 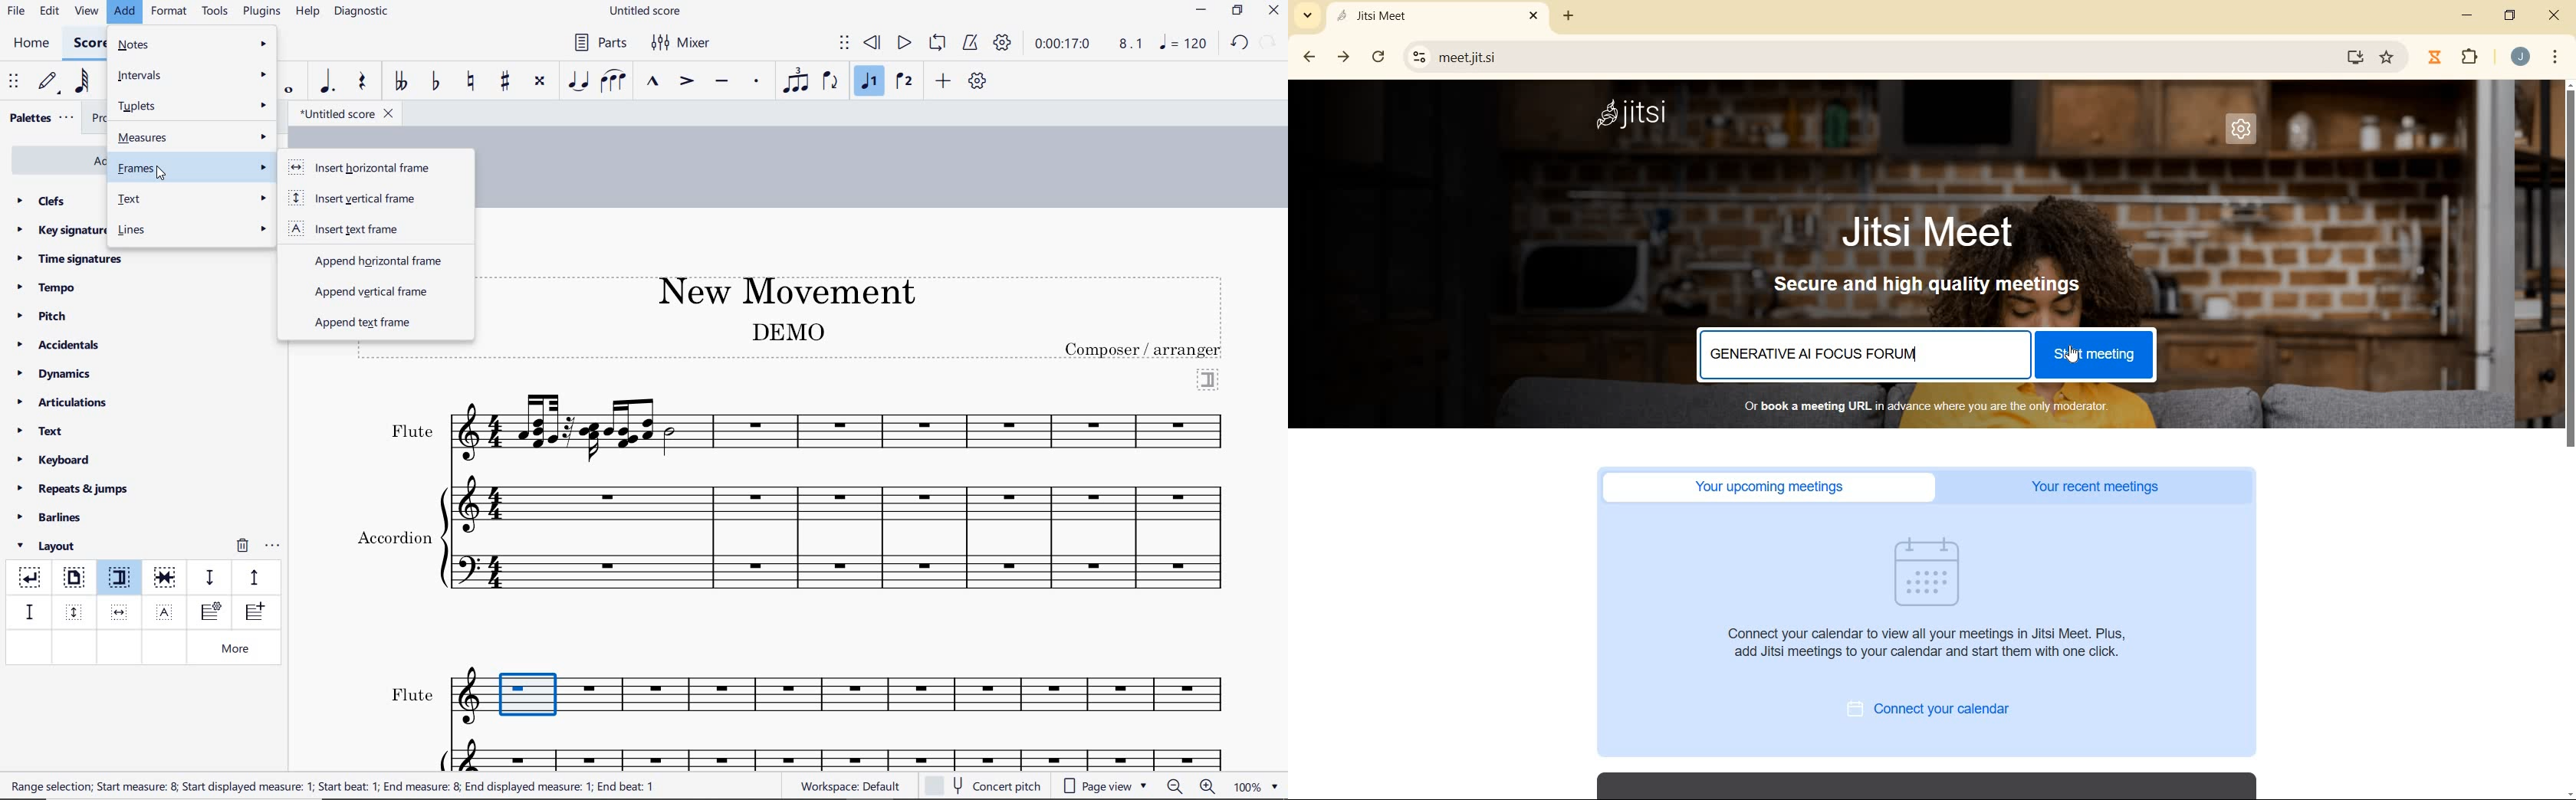 What do you see at coordinates (597, 43) in the screenshot?
I see `Parts` at bounding box center [597, 43].